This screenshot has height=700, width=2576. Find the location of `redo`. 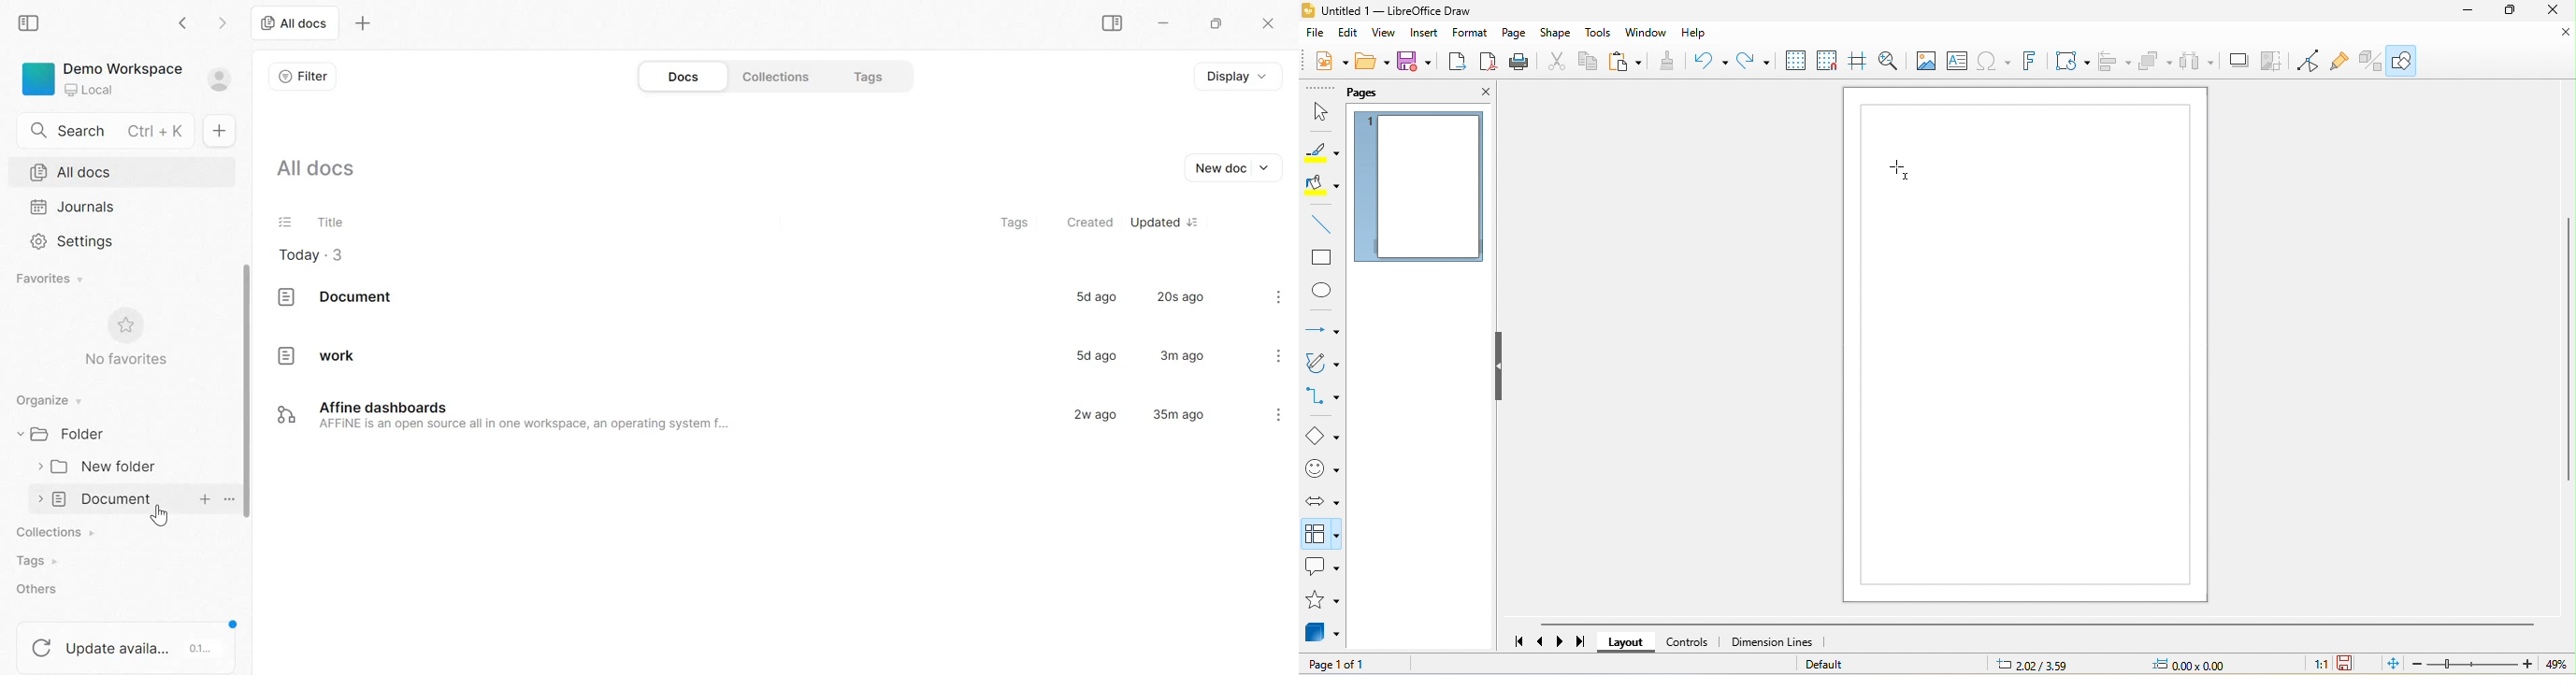

redo is located at coordinates (1755, 63).